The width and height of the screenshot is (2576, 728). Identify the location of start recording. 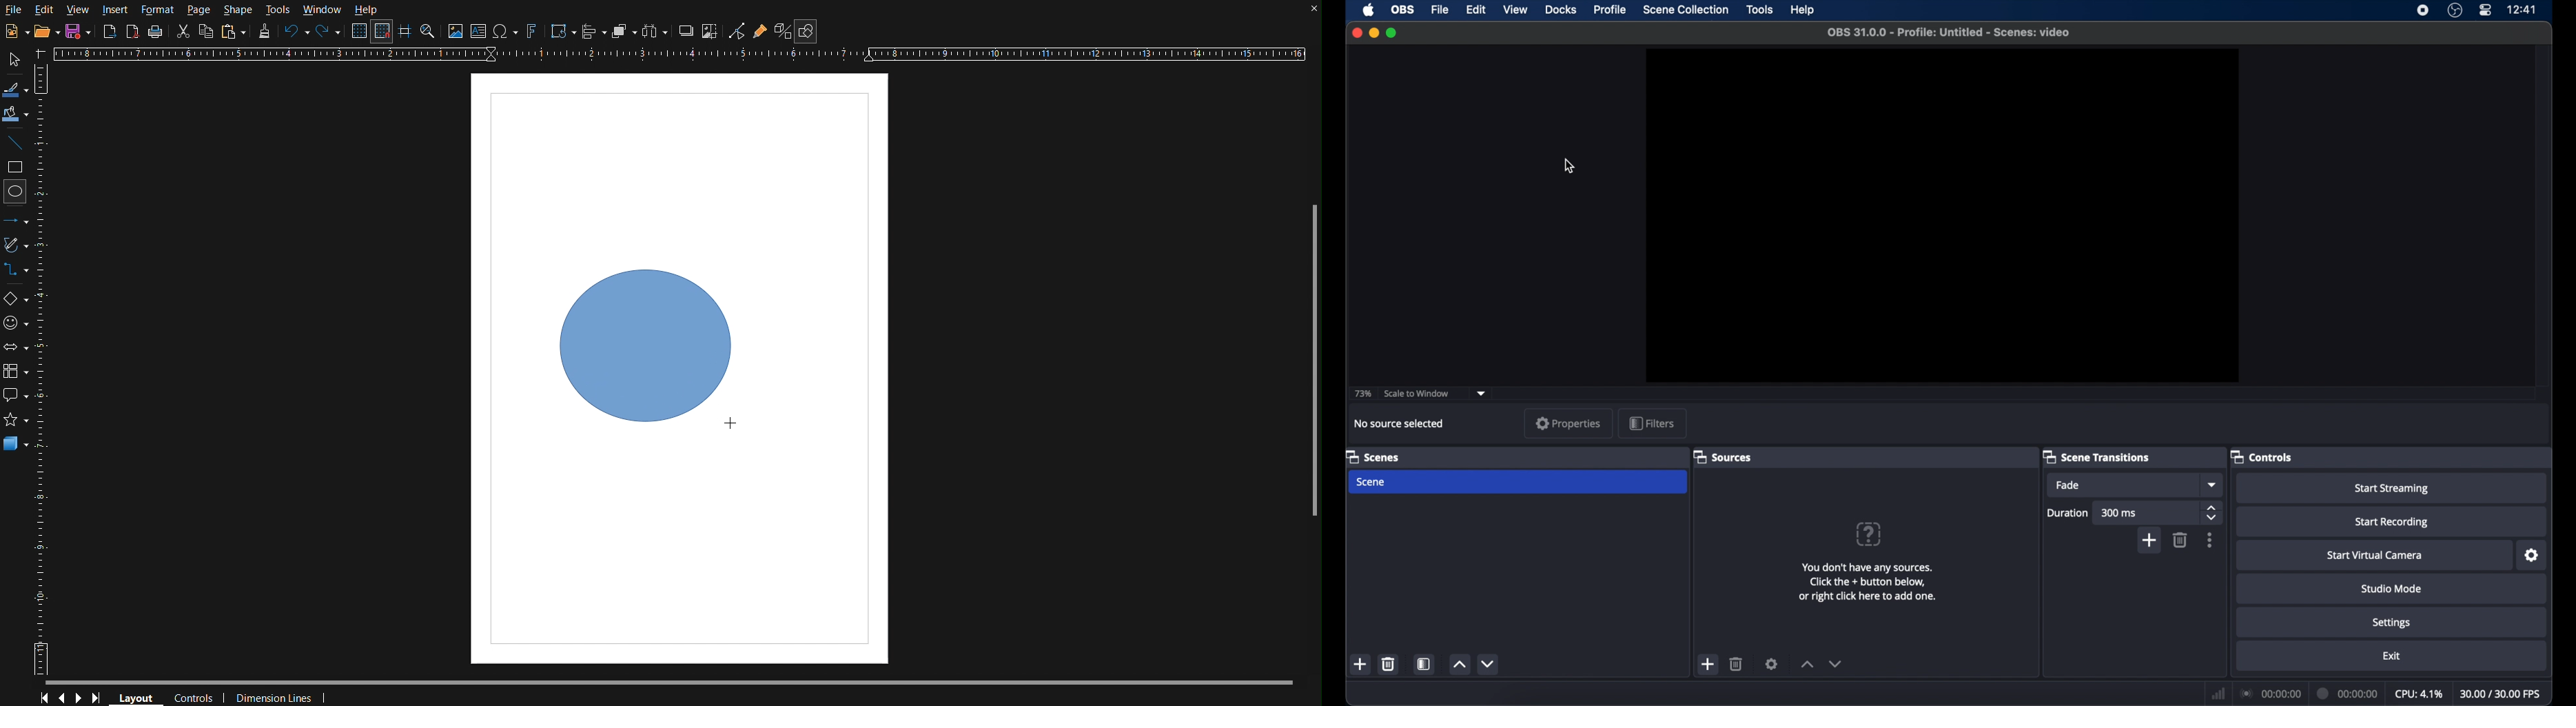
(2392, 521).